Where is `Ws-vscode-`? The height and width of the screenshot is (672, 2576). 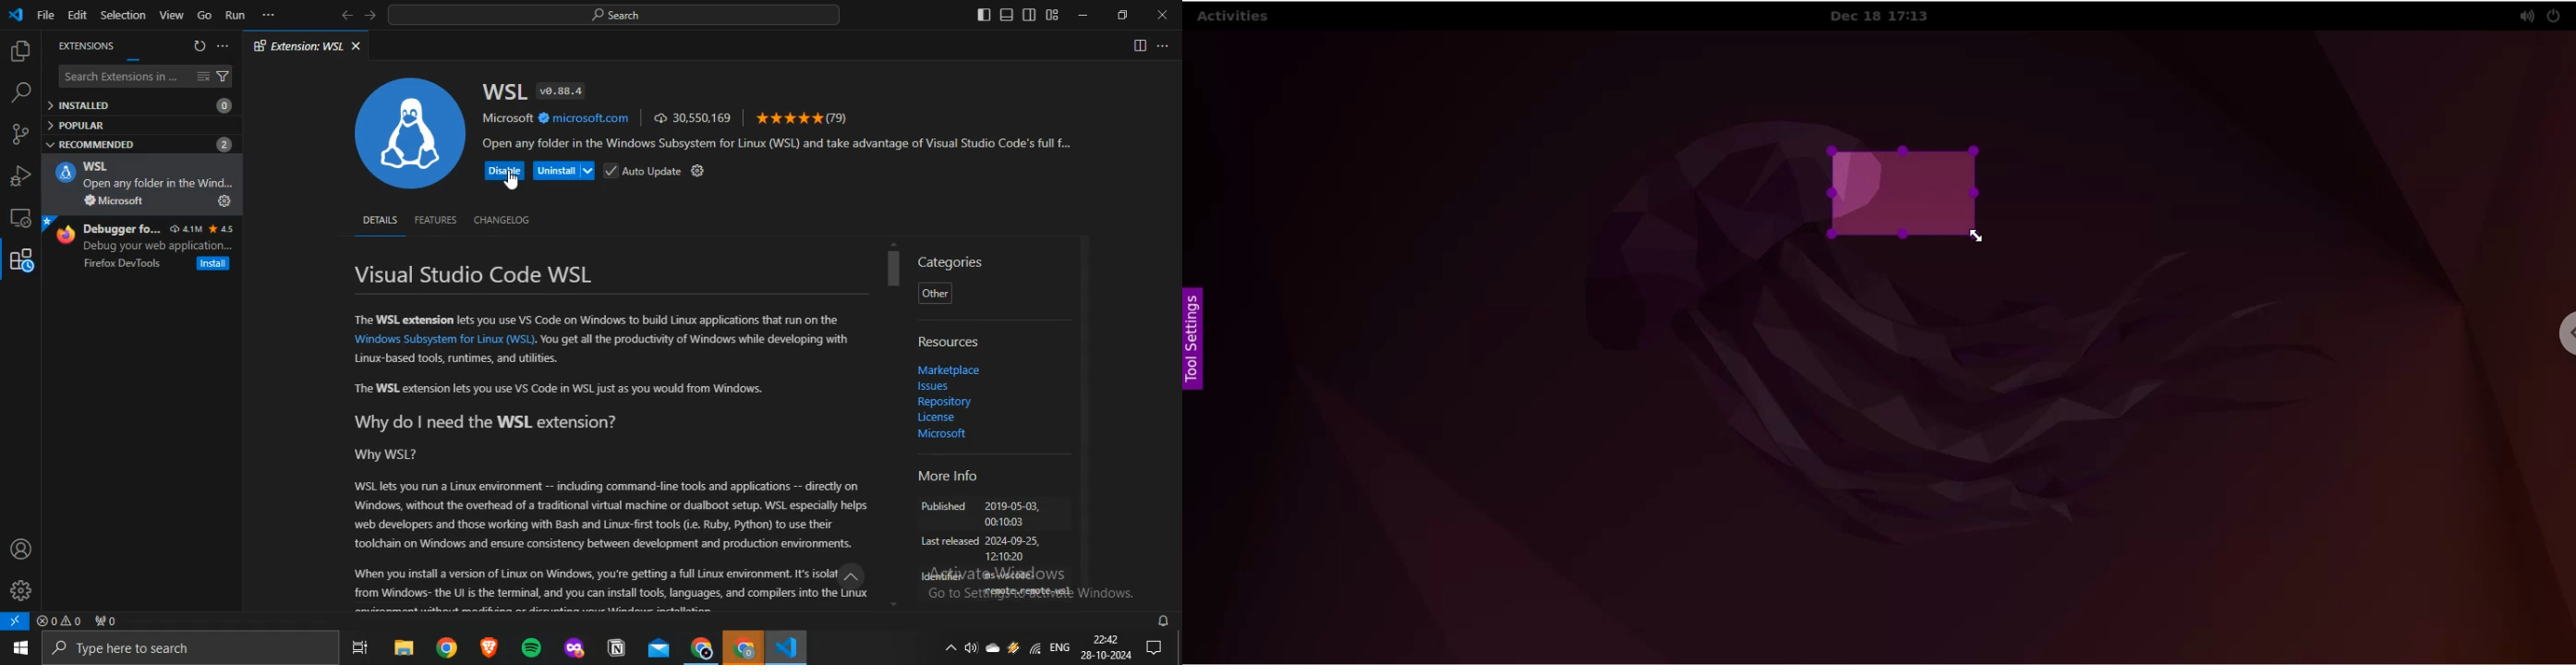 Ws-vscode- is located at coordinates (1006, 576).